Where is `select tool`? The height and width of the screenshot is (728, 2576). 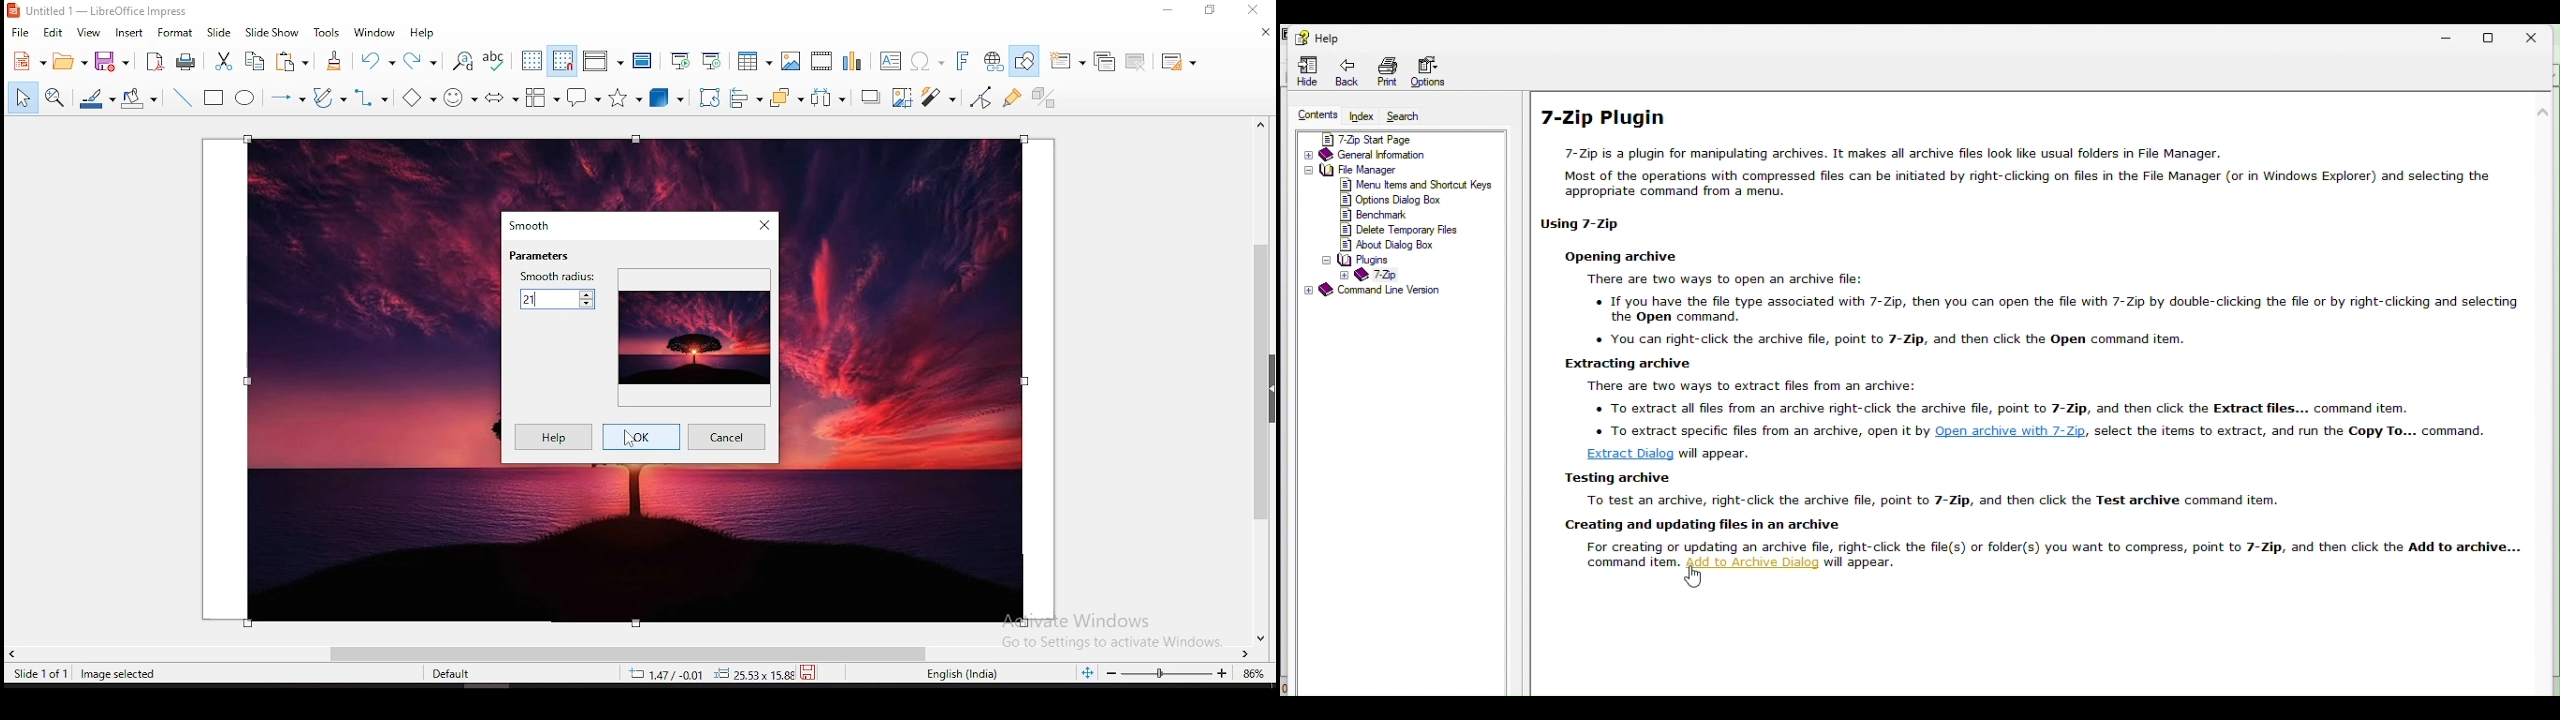
select tool is located at coordinates (20, 99).